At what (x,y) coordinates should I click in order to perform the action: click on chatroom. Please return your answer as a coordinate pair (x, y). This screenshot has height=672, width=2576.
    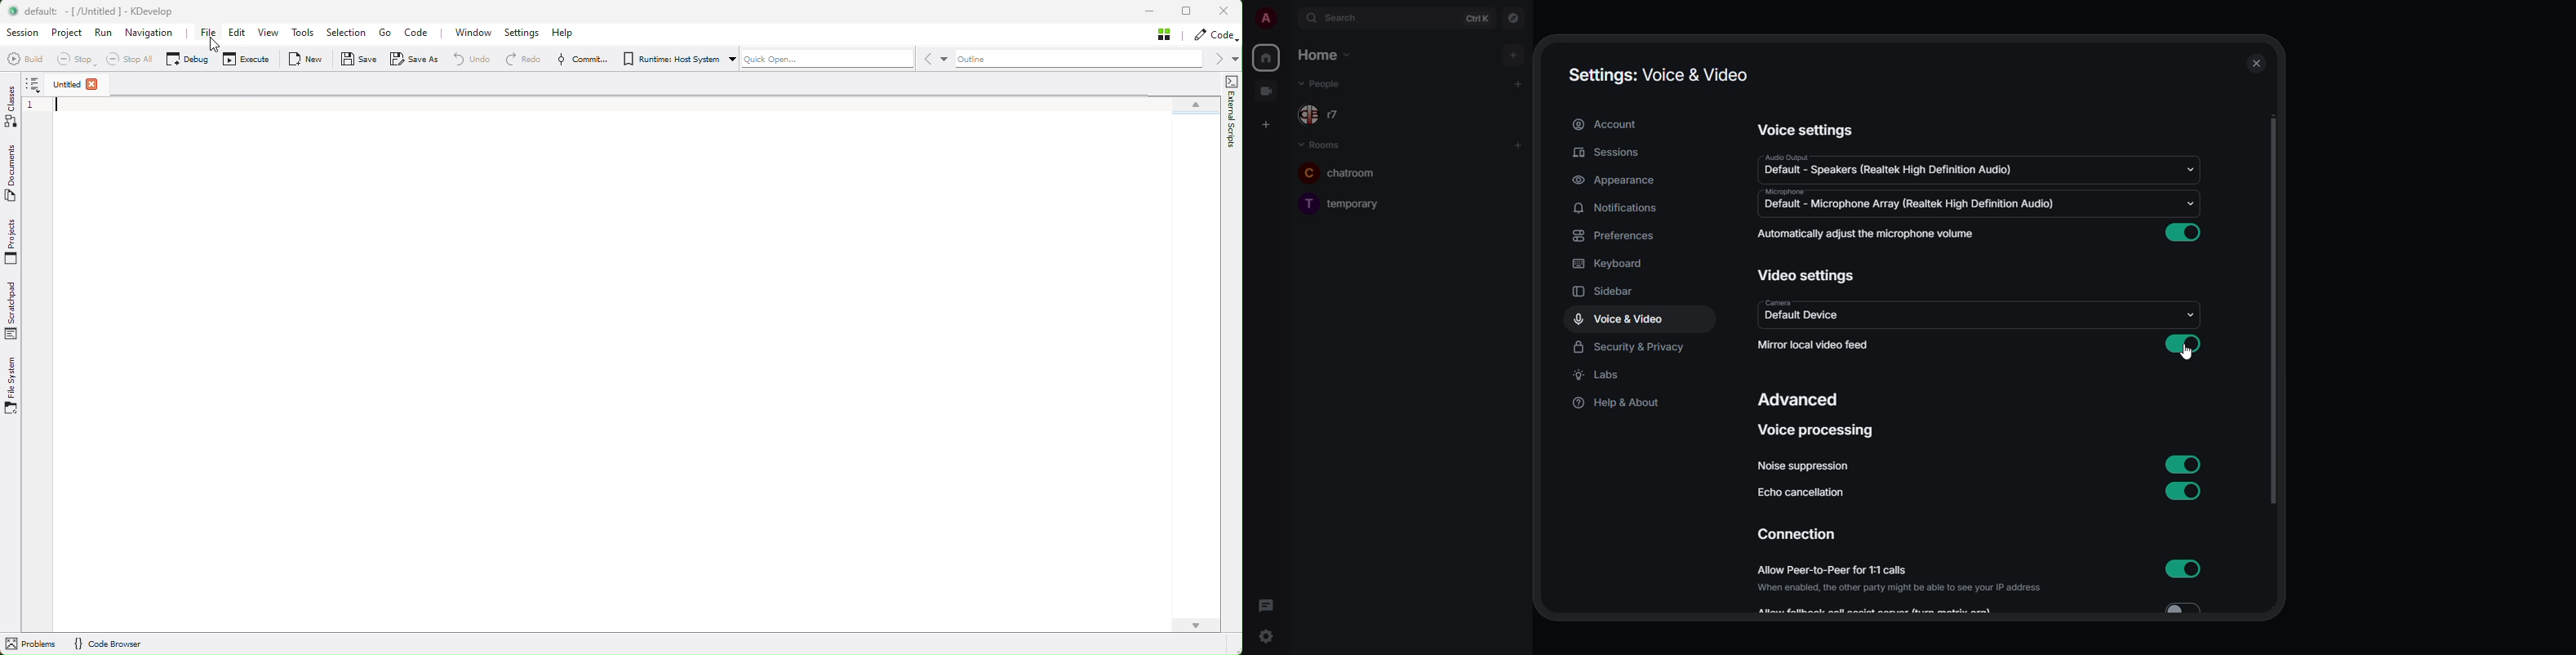
    Looking at the image, I should click on (1353, 172).